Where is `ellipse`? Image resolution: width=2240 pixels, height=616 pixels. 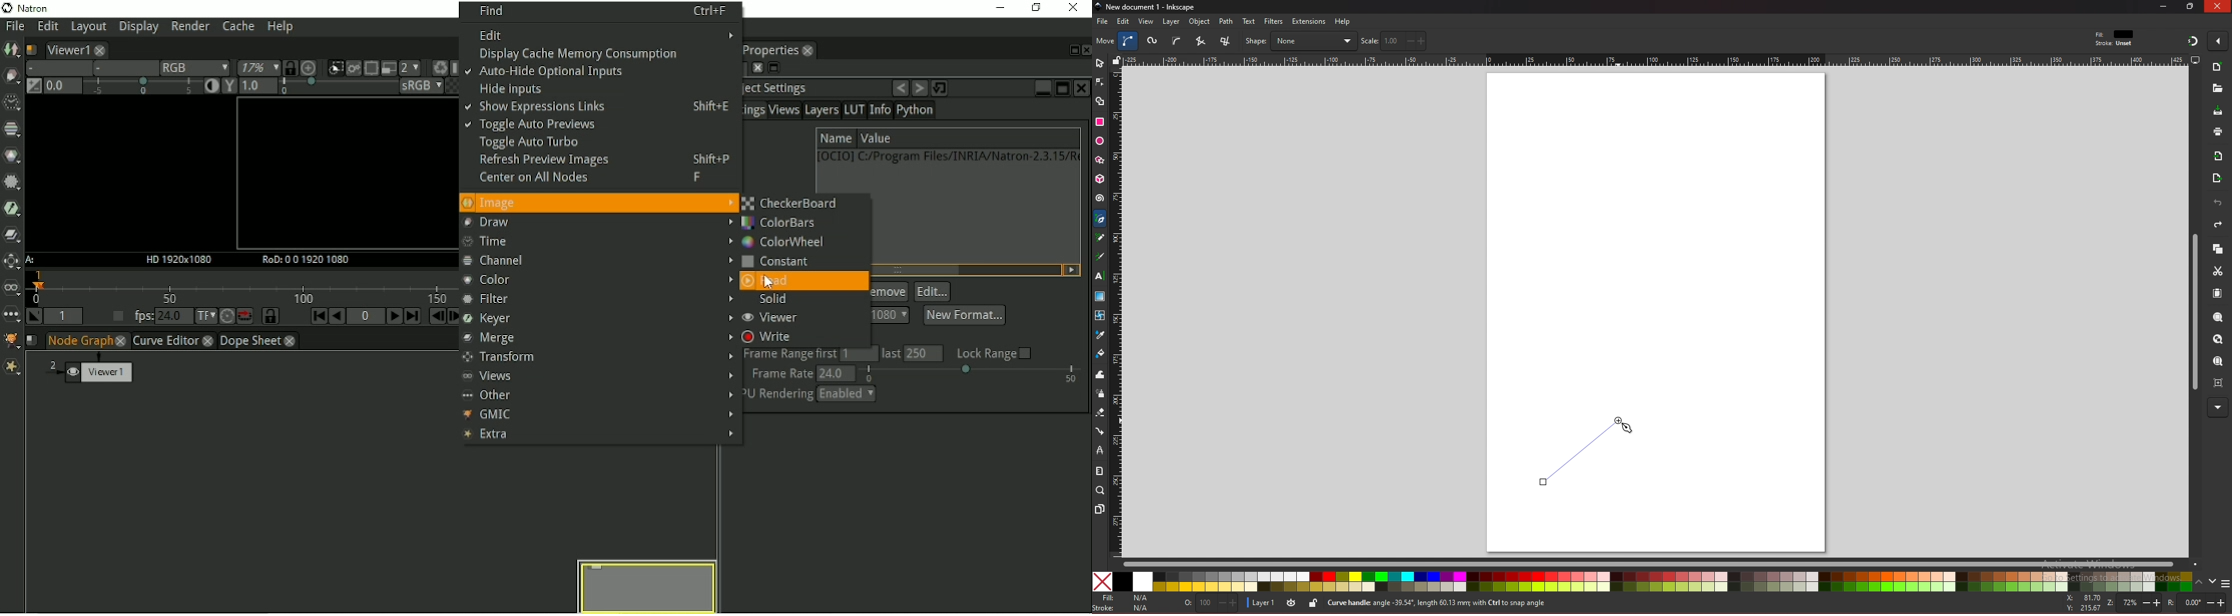
ellipse is located at coordinates (1100, 141).